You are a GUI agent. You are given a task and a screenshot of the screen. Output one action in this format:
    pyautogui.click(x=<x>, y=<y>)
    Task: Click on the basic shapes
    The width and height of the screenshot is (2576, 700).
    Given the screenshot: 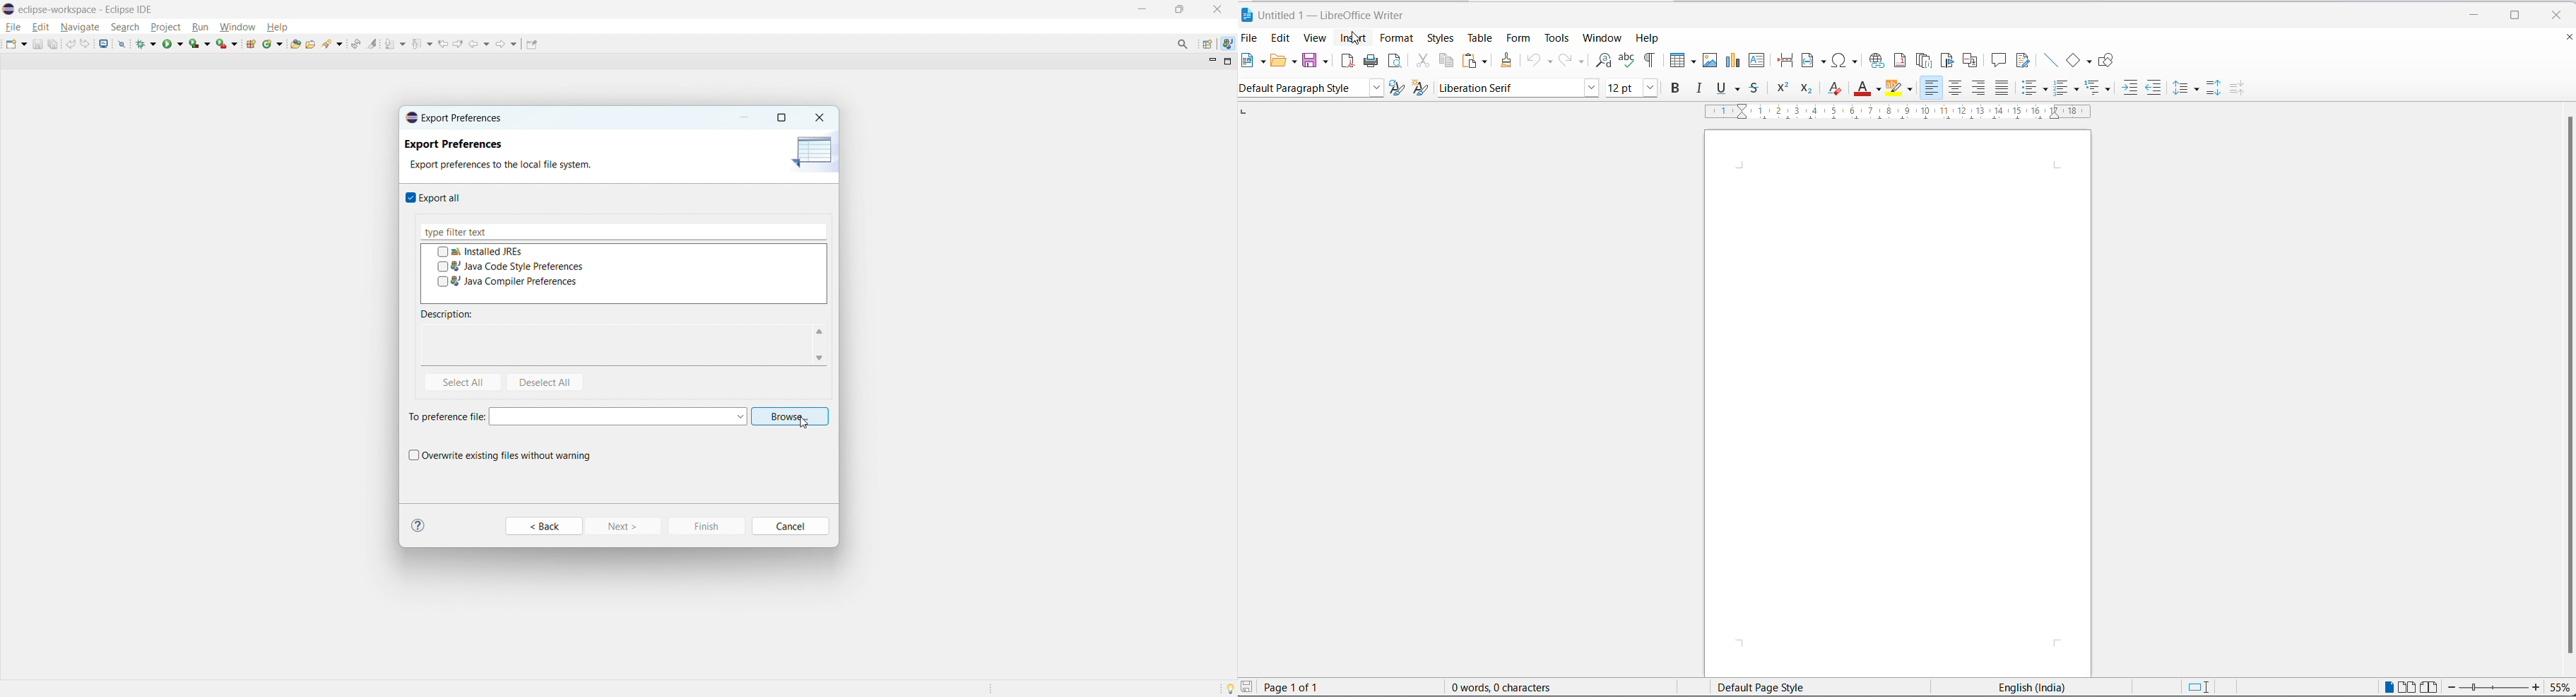 What is the action you would take?
    pyautogui.click(x=2072, y=60)
    